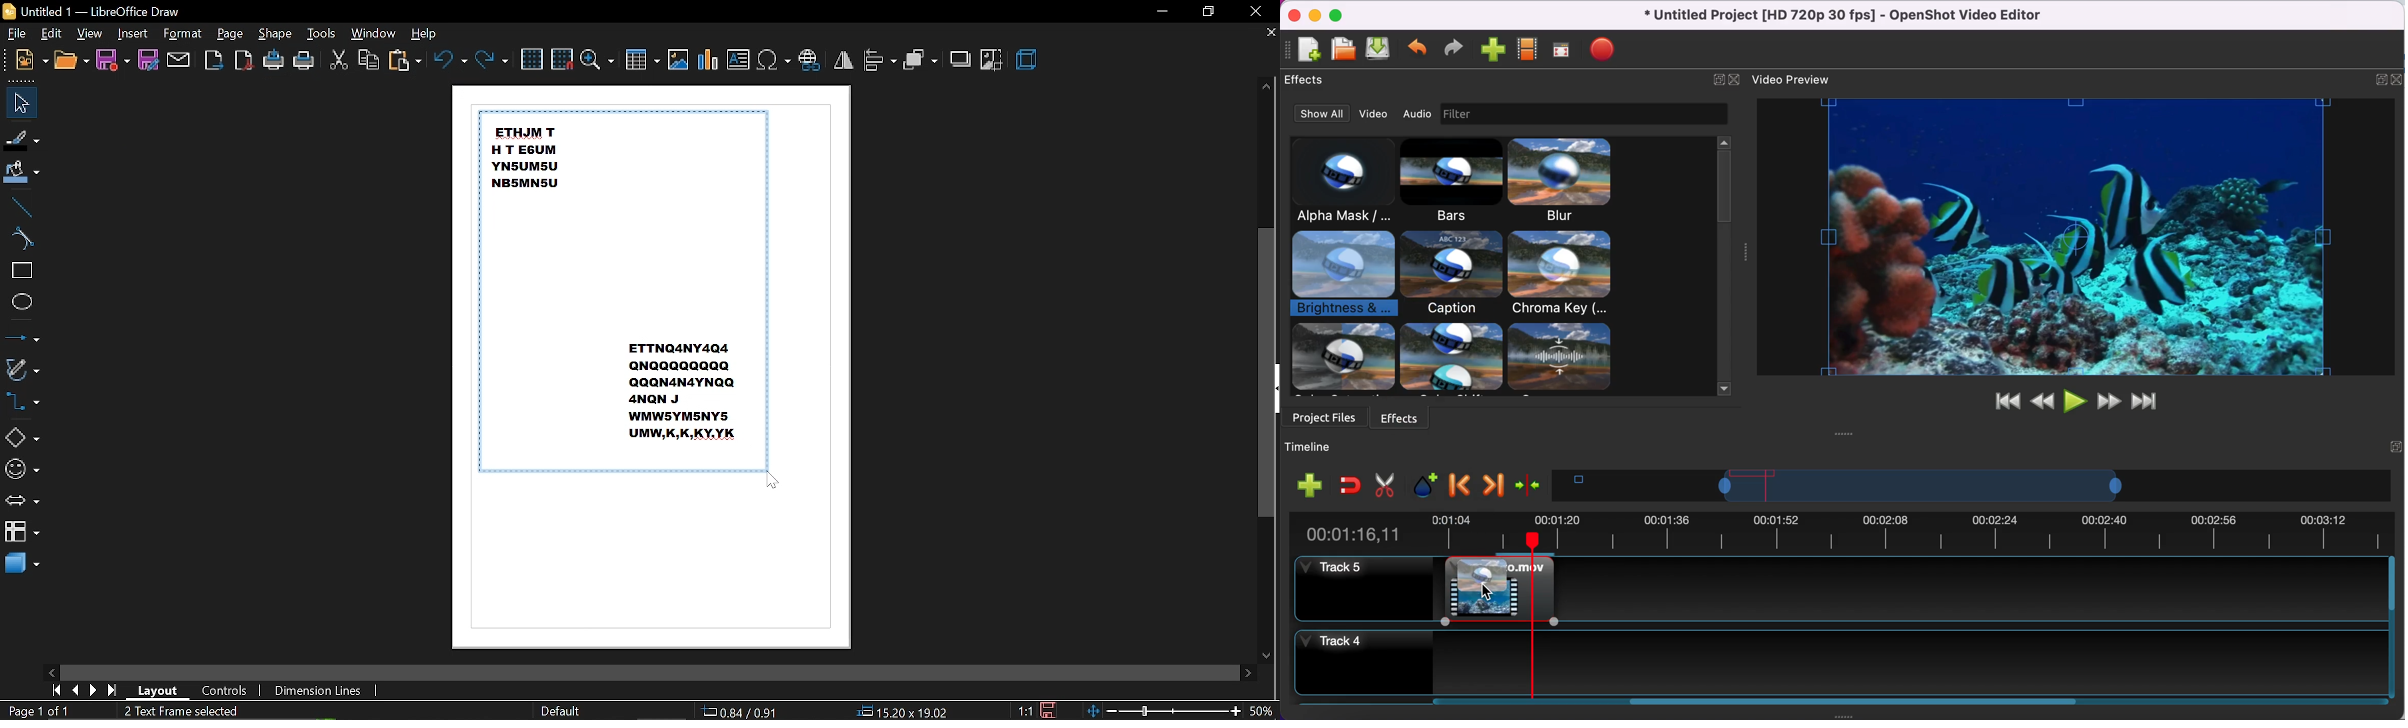  I want to click on audio, so click(1416, 115).